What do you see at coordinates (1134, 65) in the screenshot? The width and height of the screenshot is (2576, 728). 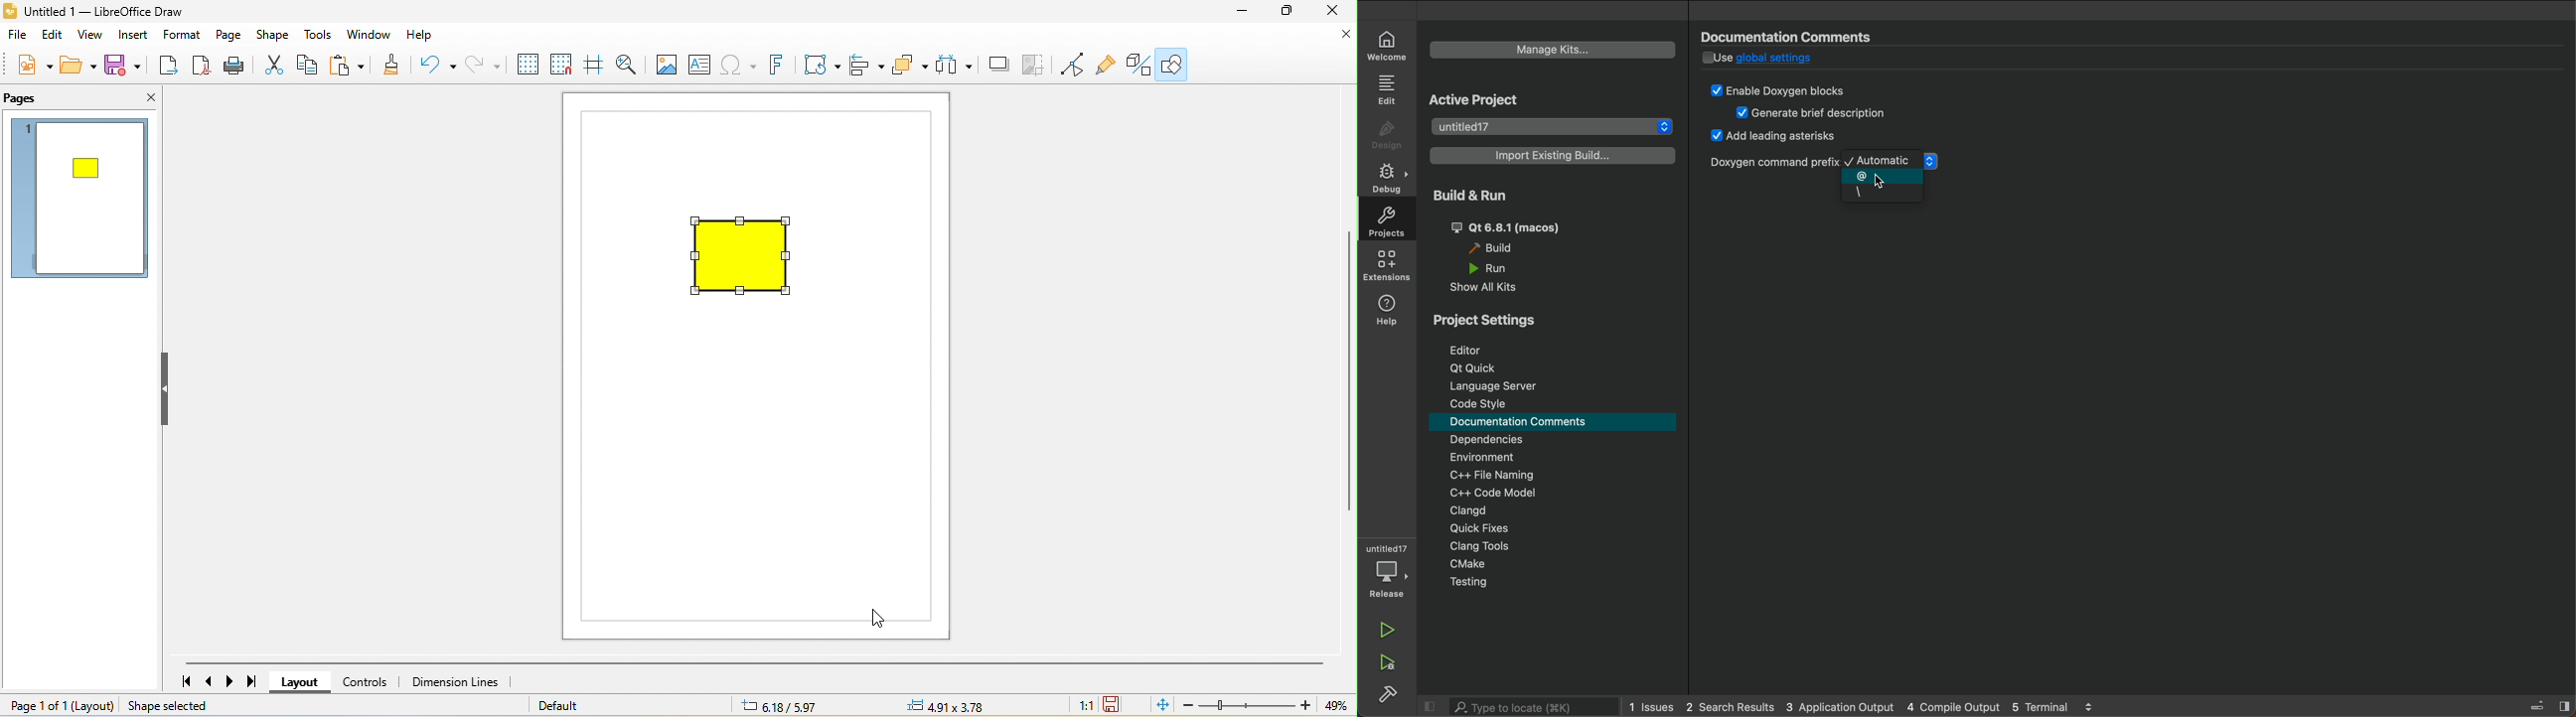 I see `toggle extrusion` at bounding box center [1134, 65].